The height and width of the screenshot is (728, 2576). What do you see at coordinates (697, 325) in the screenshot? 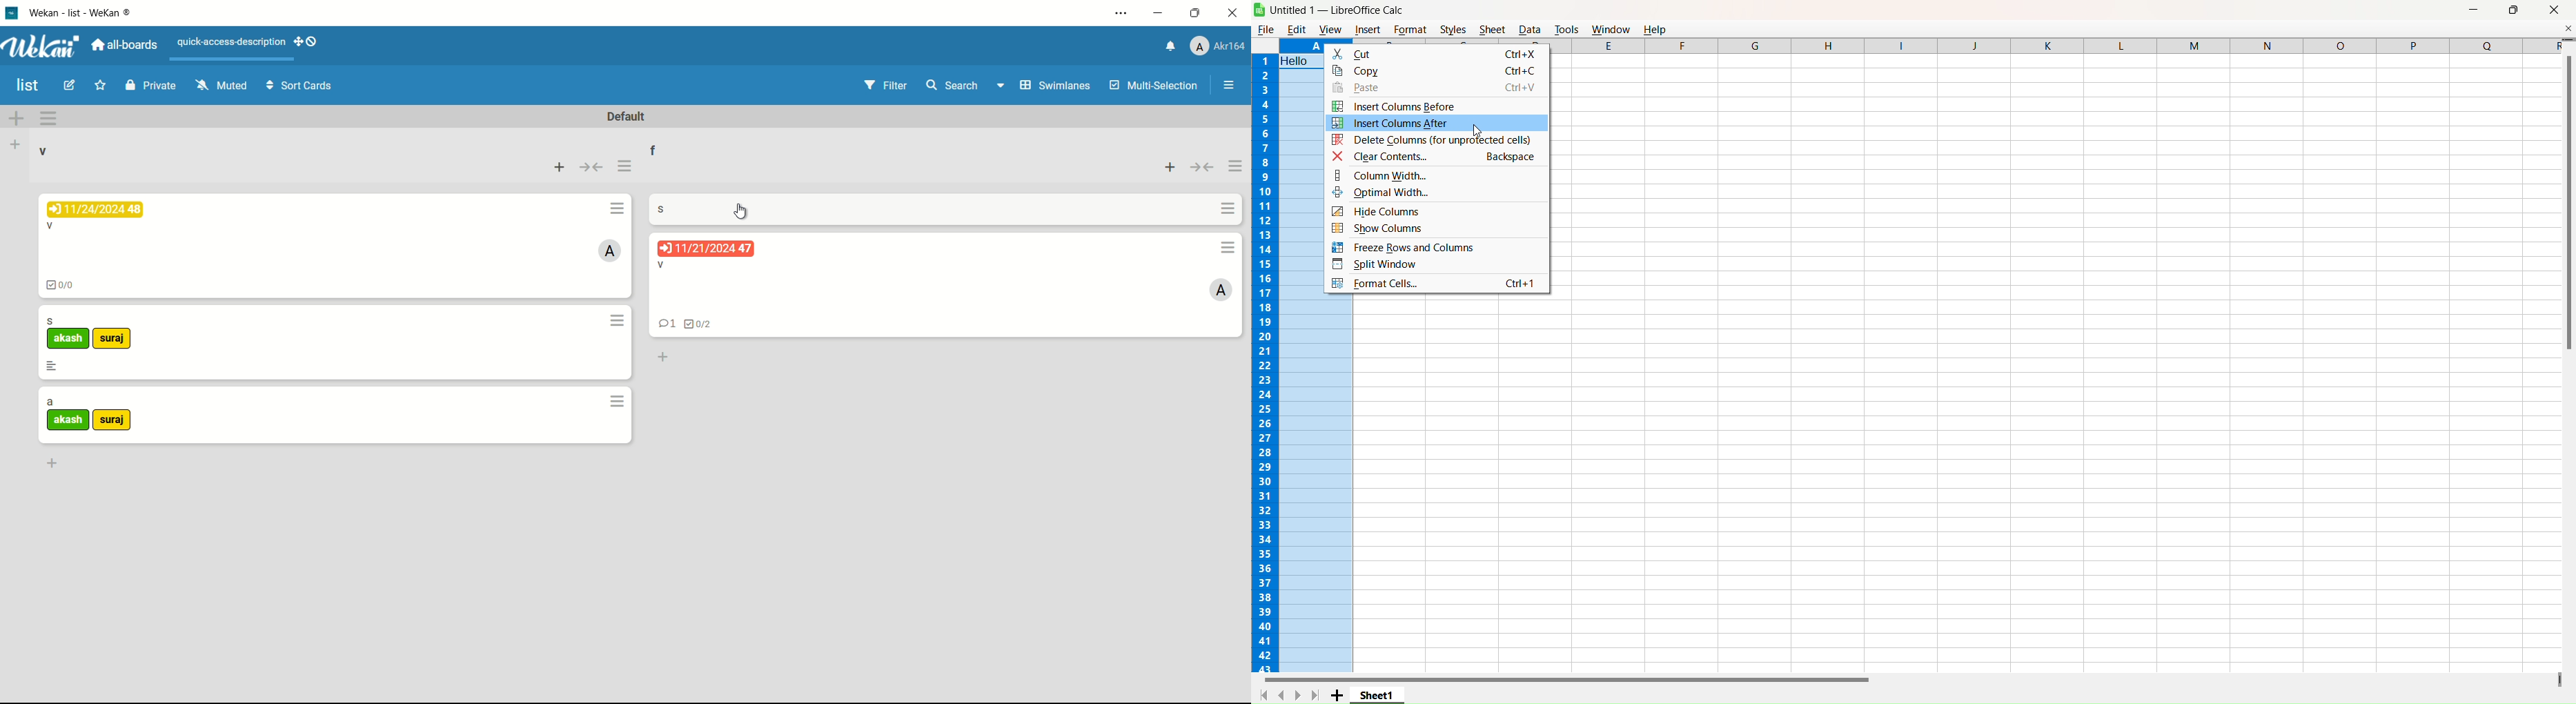
I see `checklist` at bounding box center [697, 325].